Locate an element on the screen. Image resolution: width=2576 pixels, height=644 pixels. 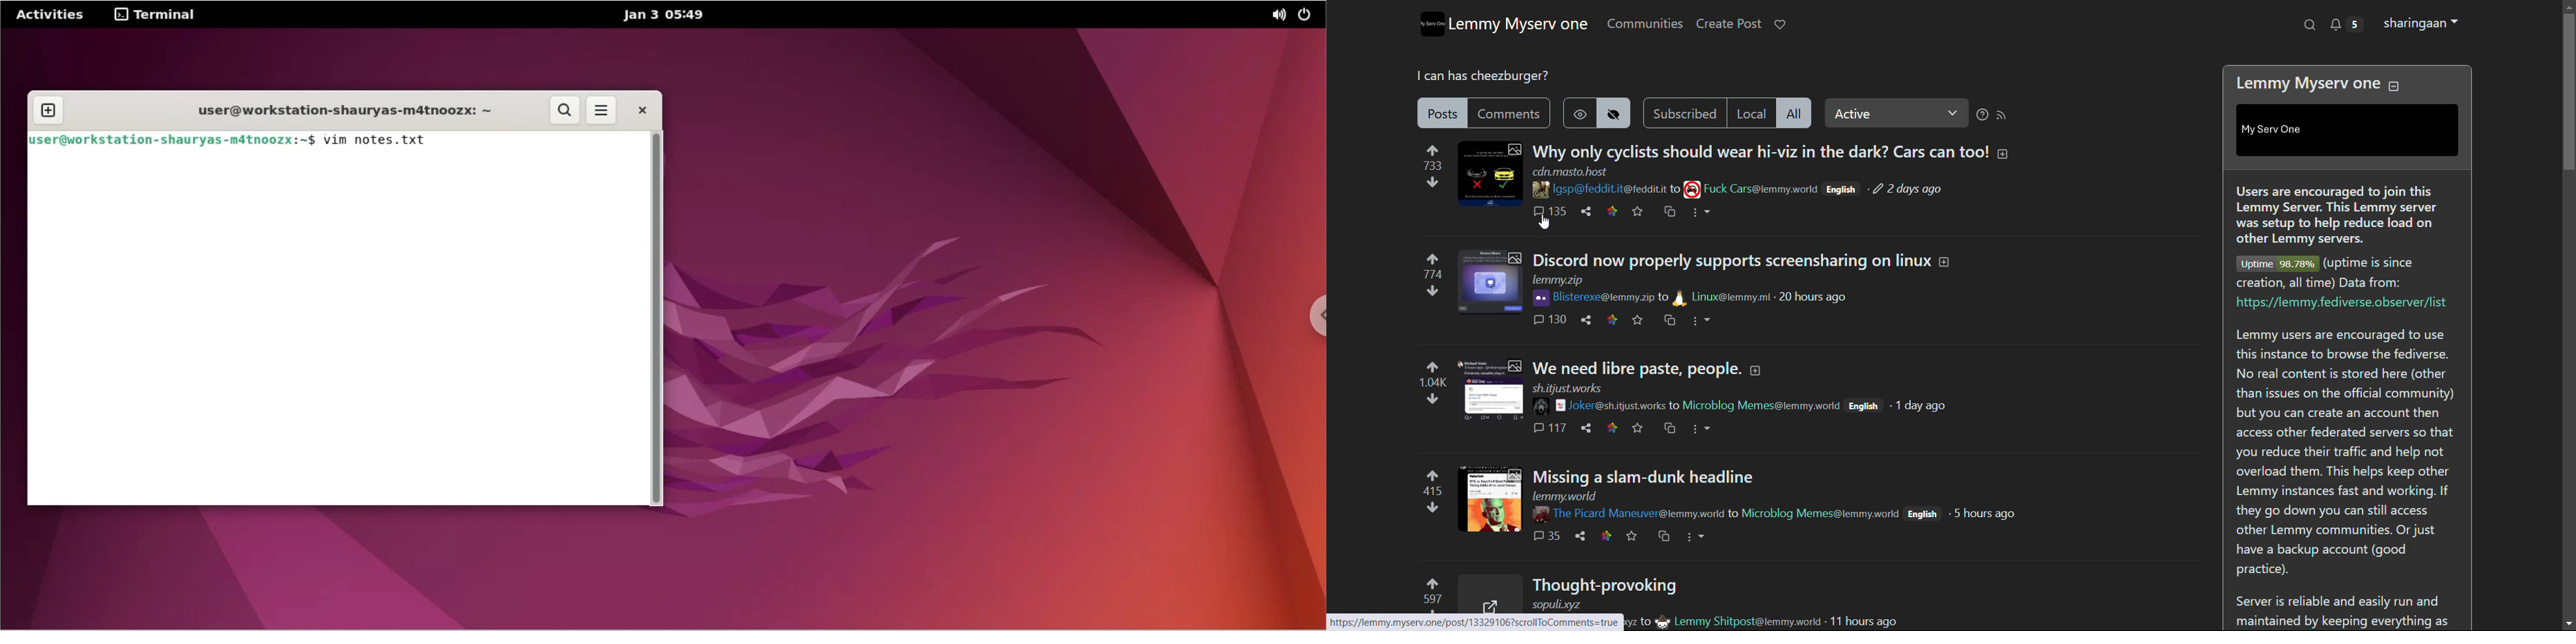
Why only cyclists should wear hi-viz in the dark? Cars can too! is located at coordinates (1760, 150).